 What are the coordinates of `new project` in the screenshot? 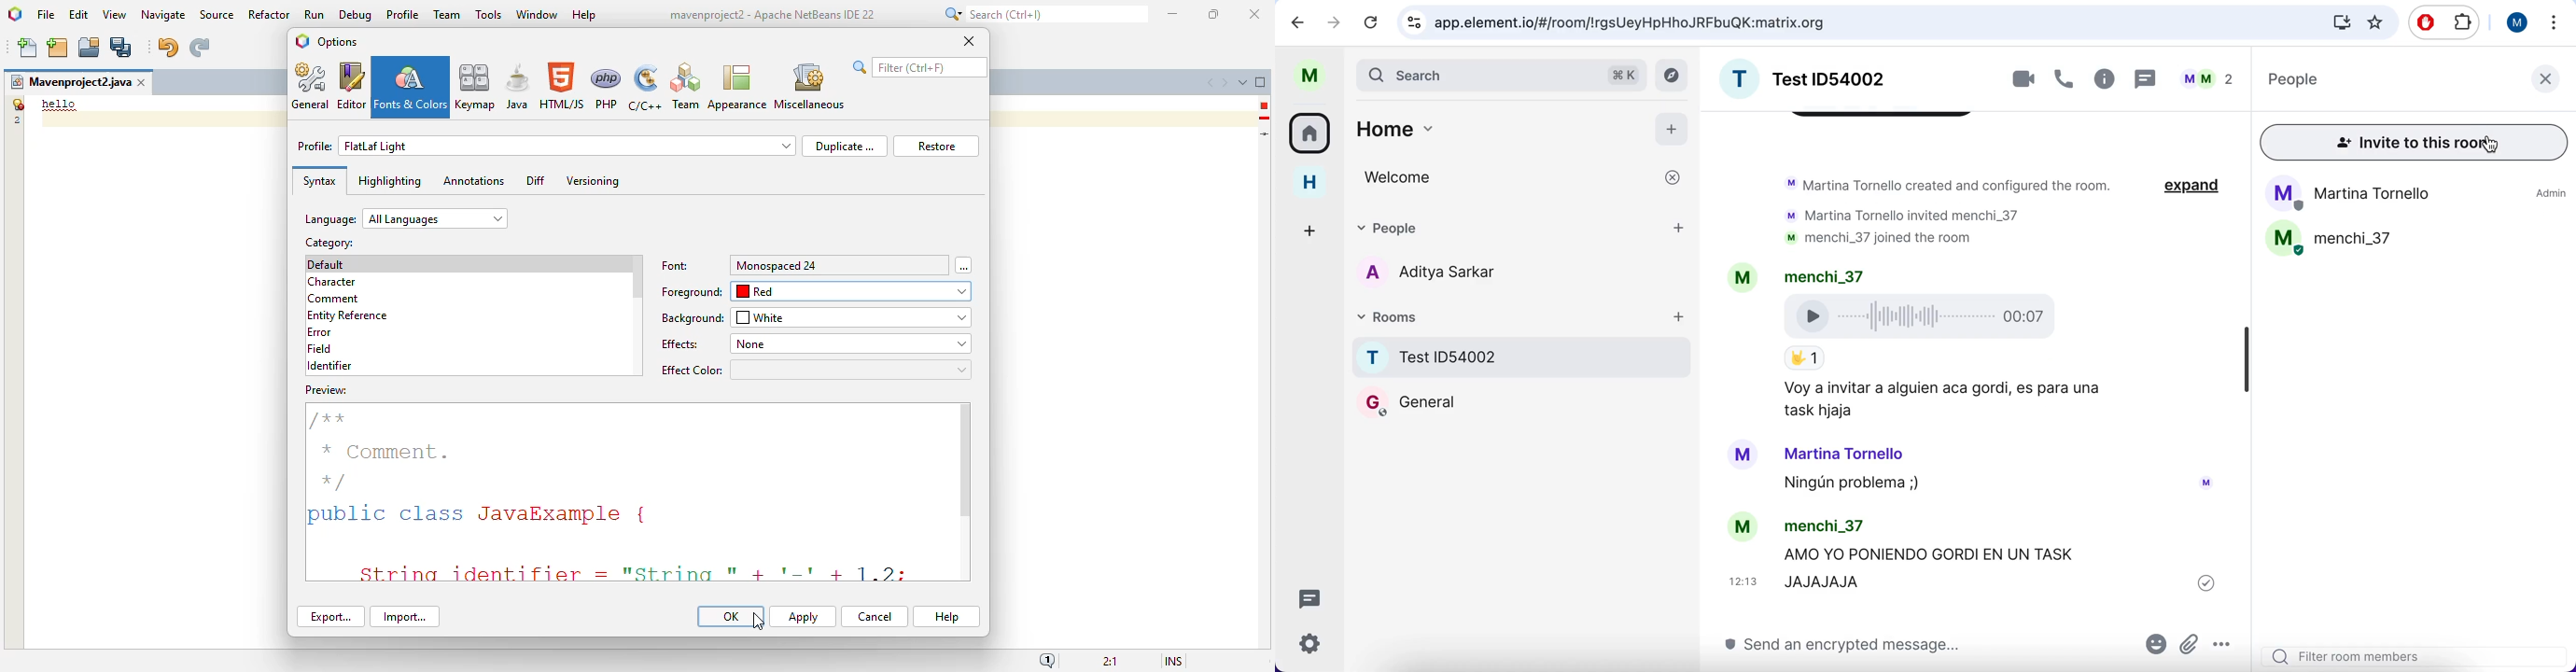 It's located at (57, 48).